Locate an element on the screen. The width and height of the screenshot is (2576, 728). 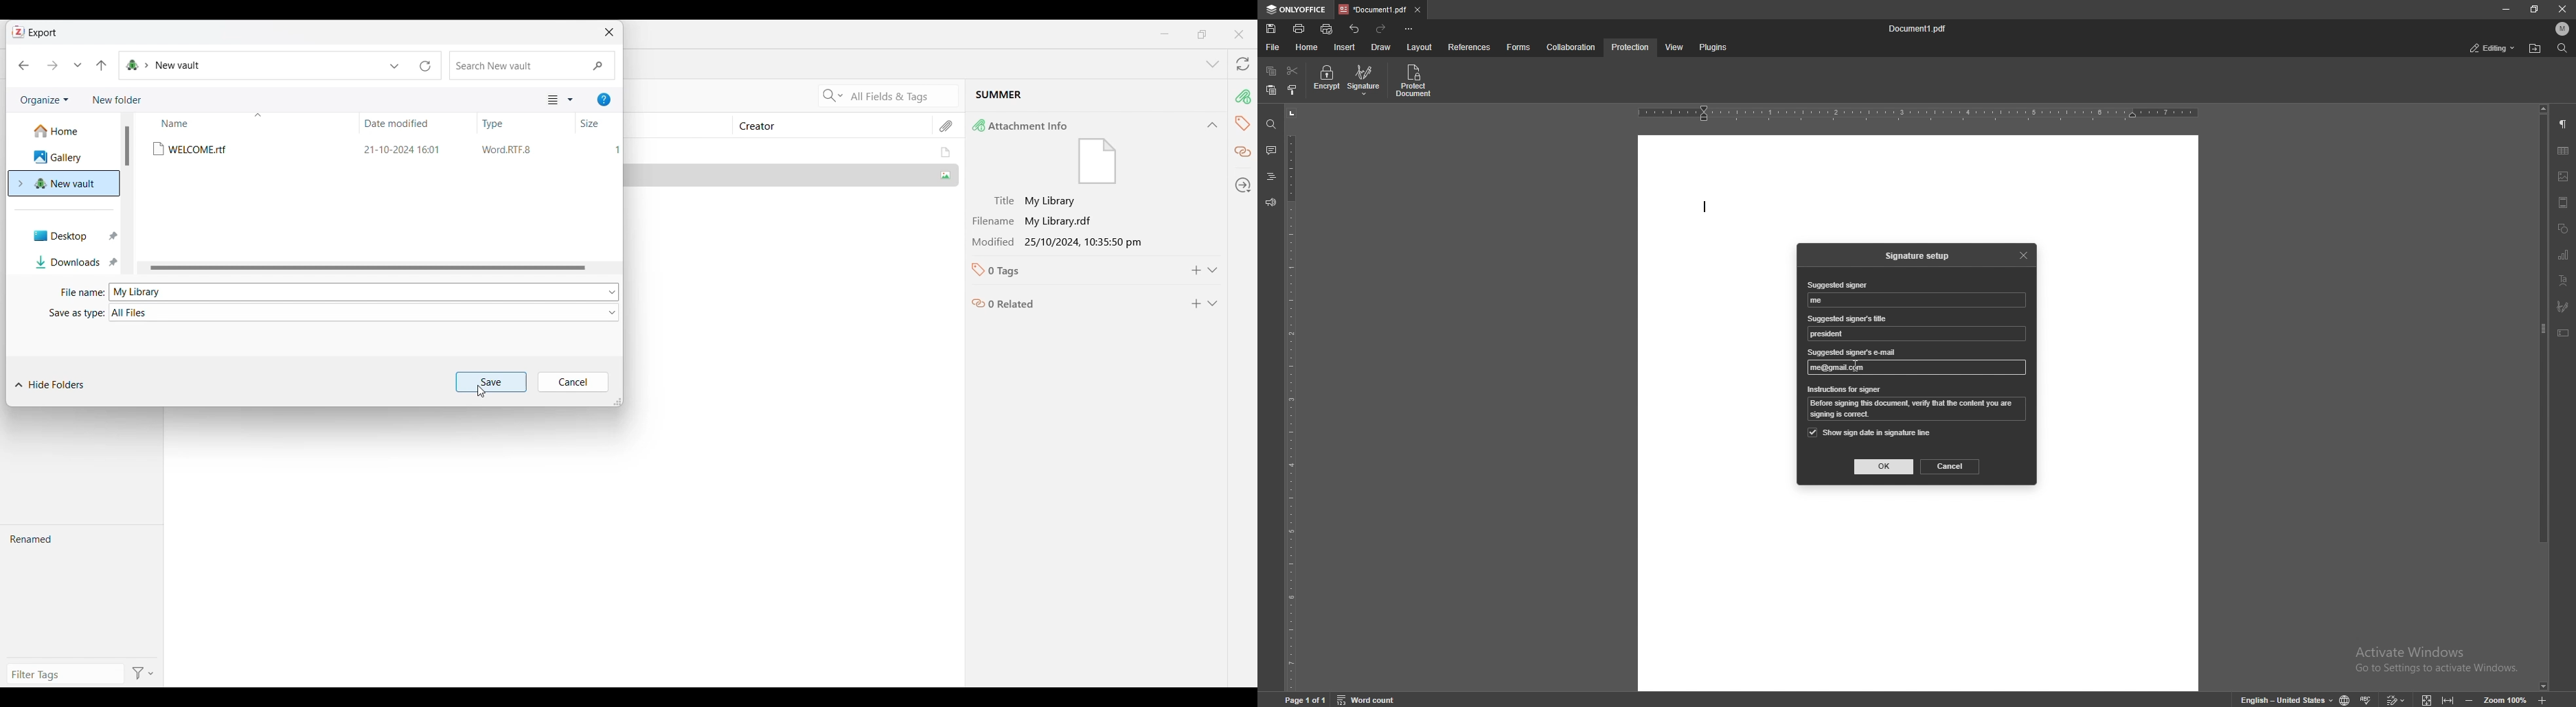
redo is located at coordinates (1382, 29).